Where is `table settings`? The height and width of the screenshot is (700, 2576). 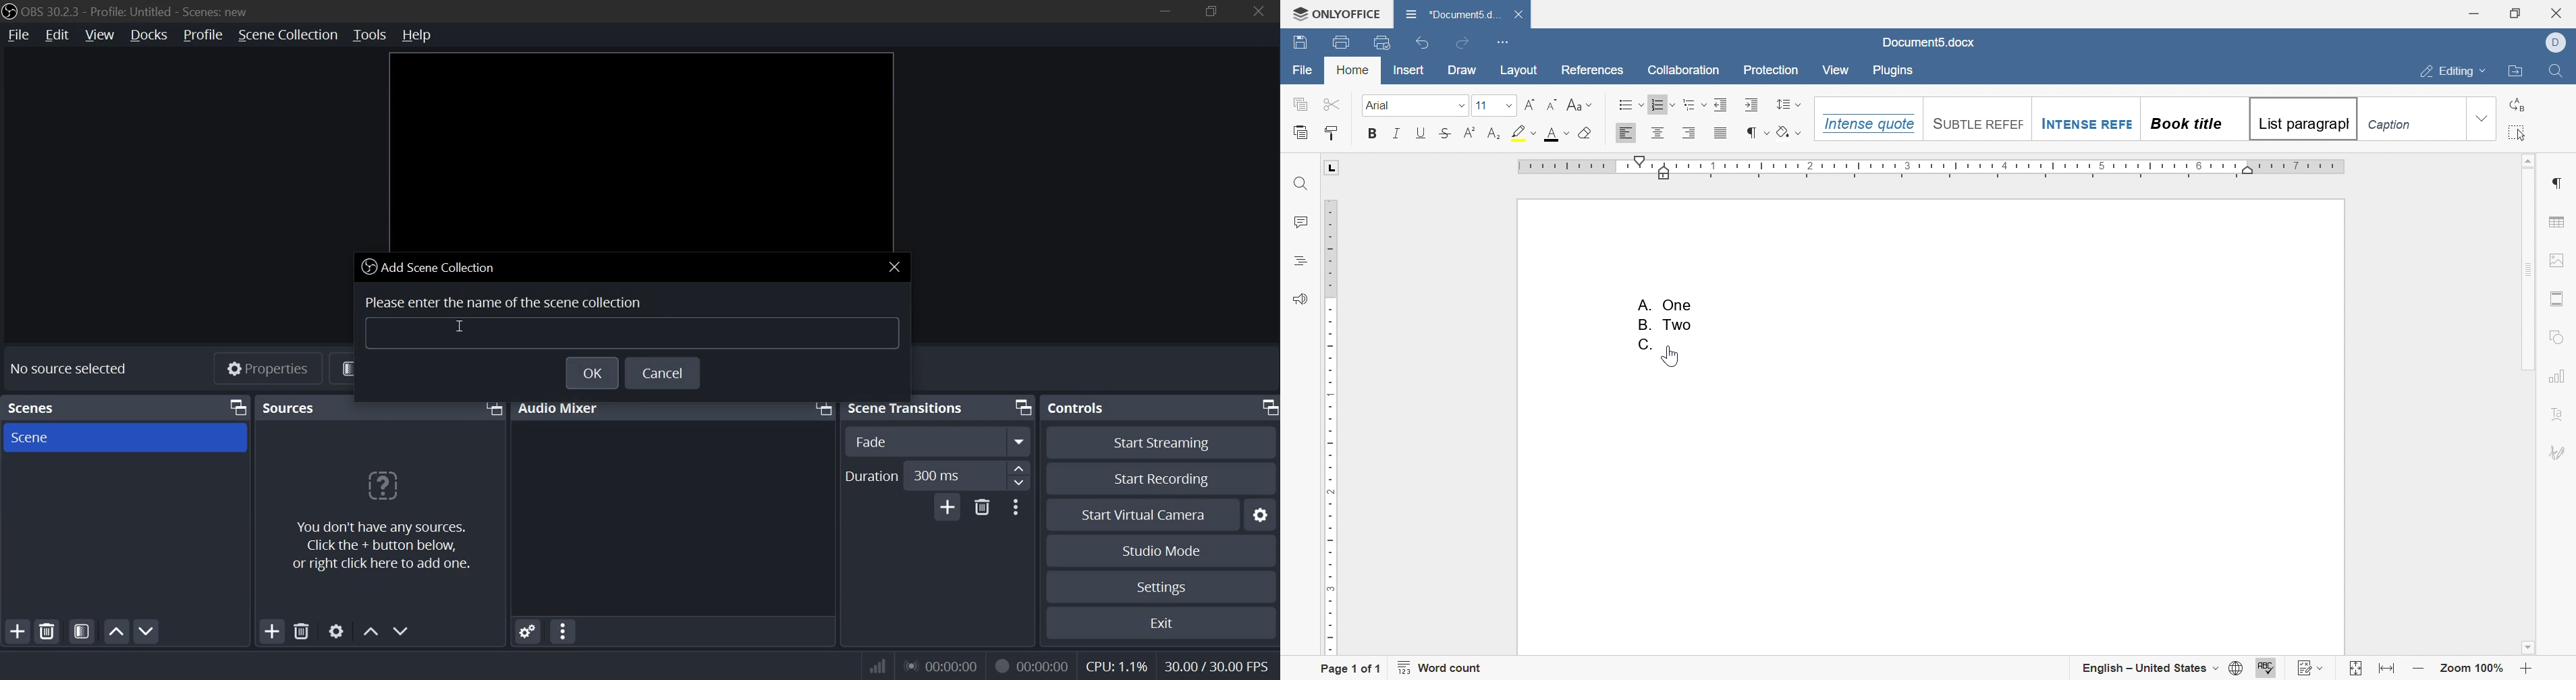
table settings is located at coordinates (2556, 222).